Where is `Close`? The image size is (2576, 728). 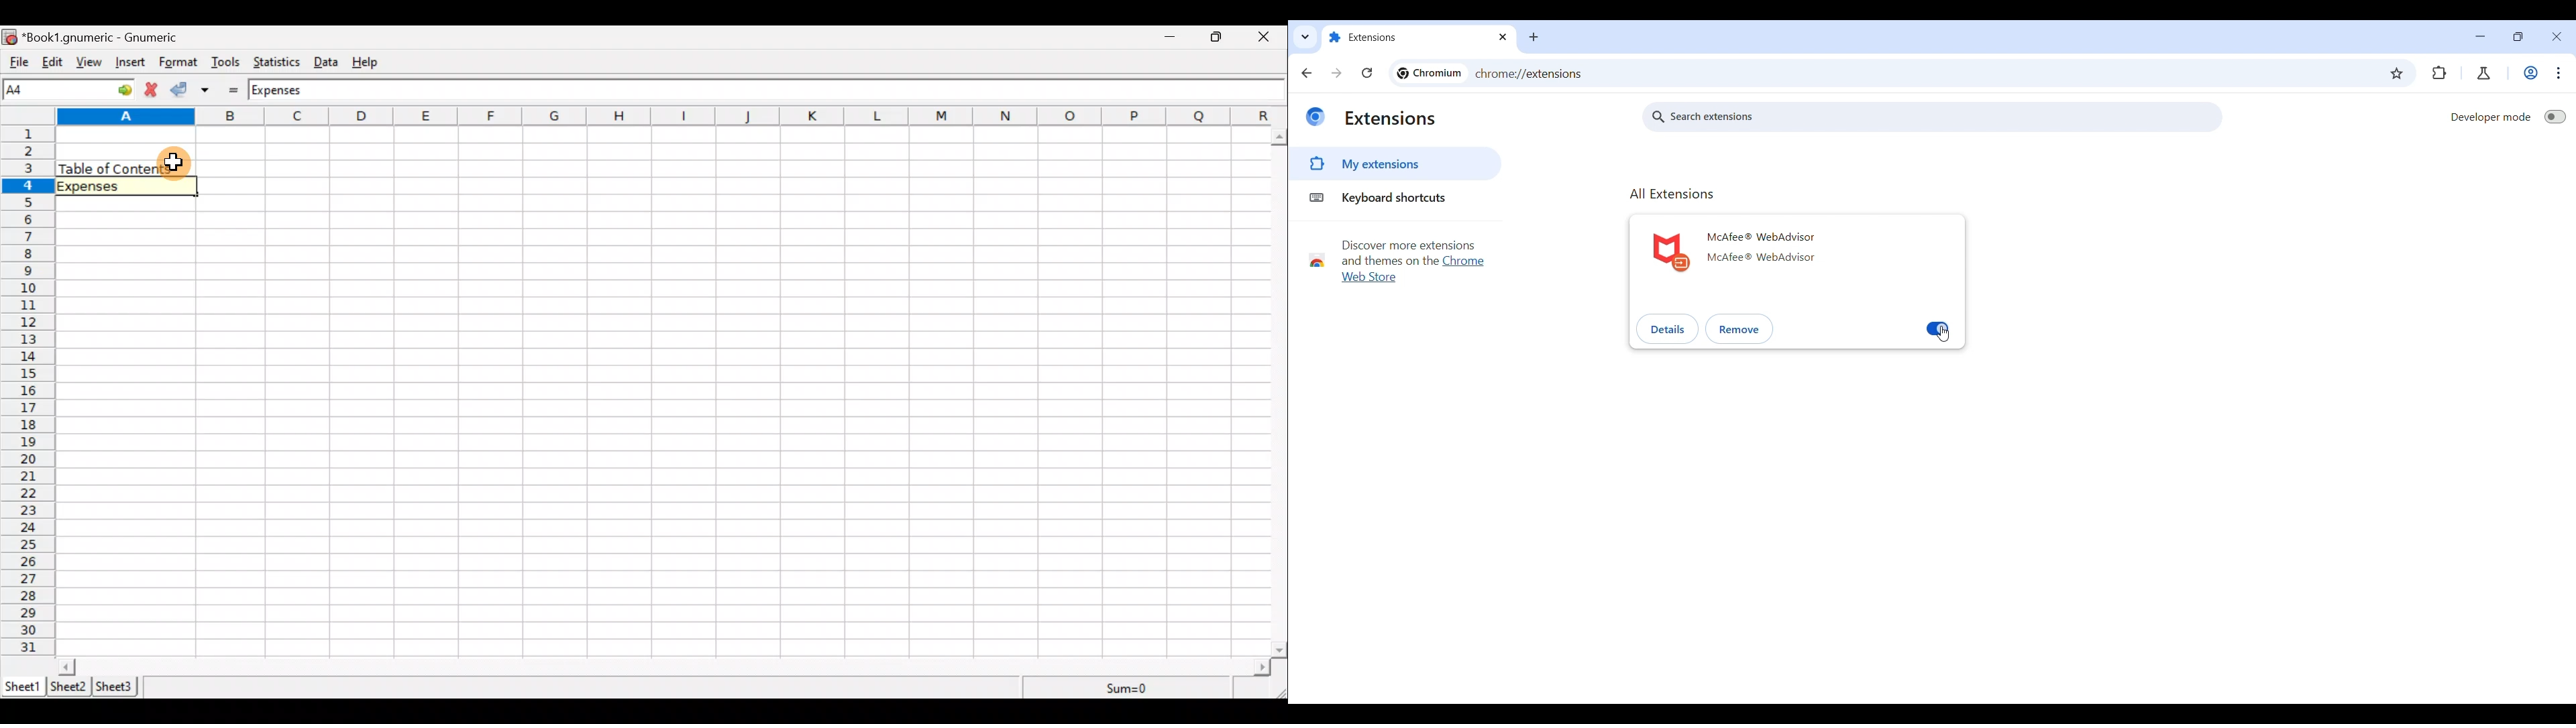
Close is located at coordinates (1269, 37).